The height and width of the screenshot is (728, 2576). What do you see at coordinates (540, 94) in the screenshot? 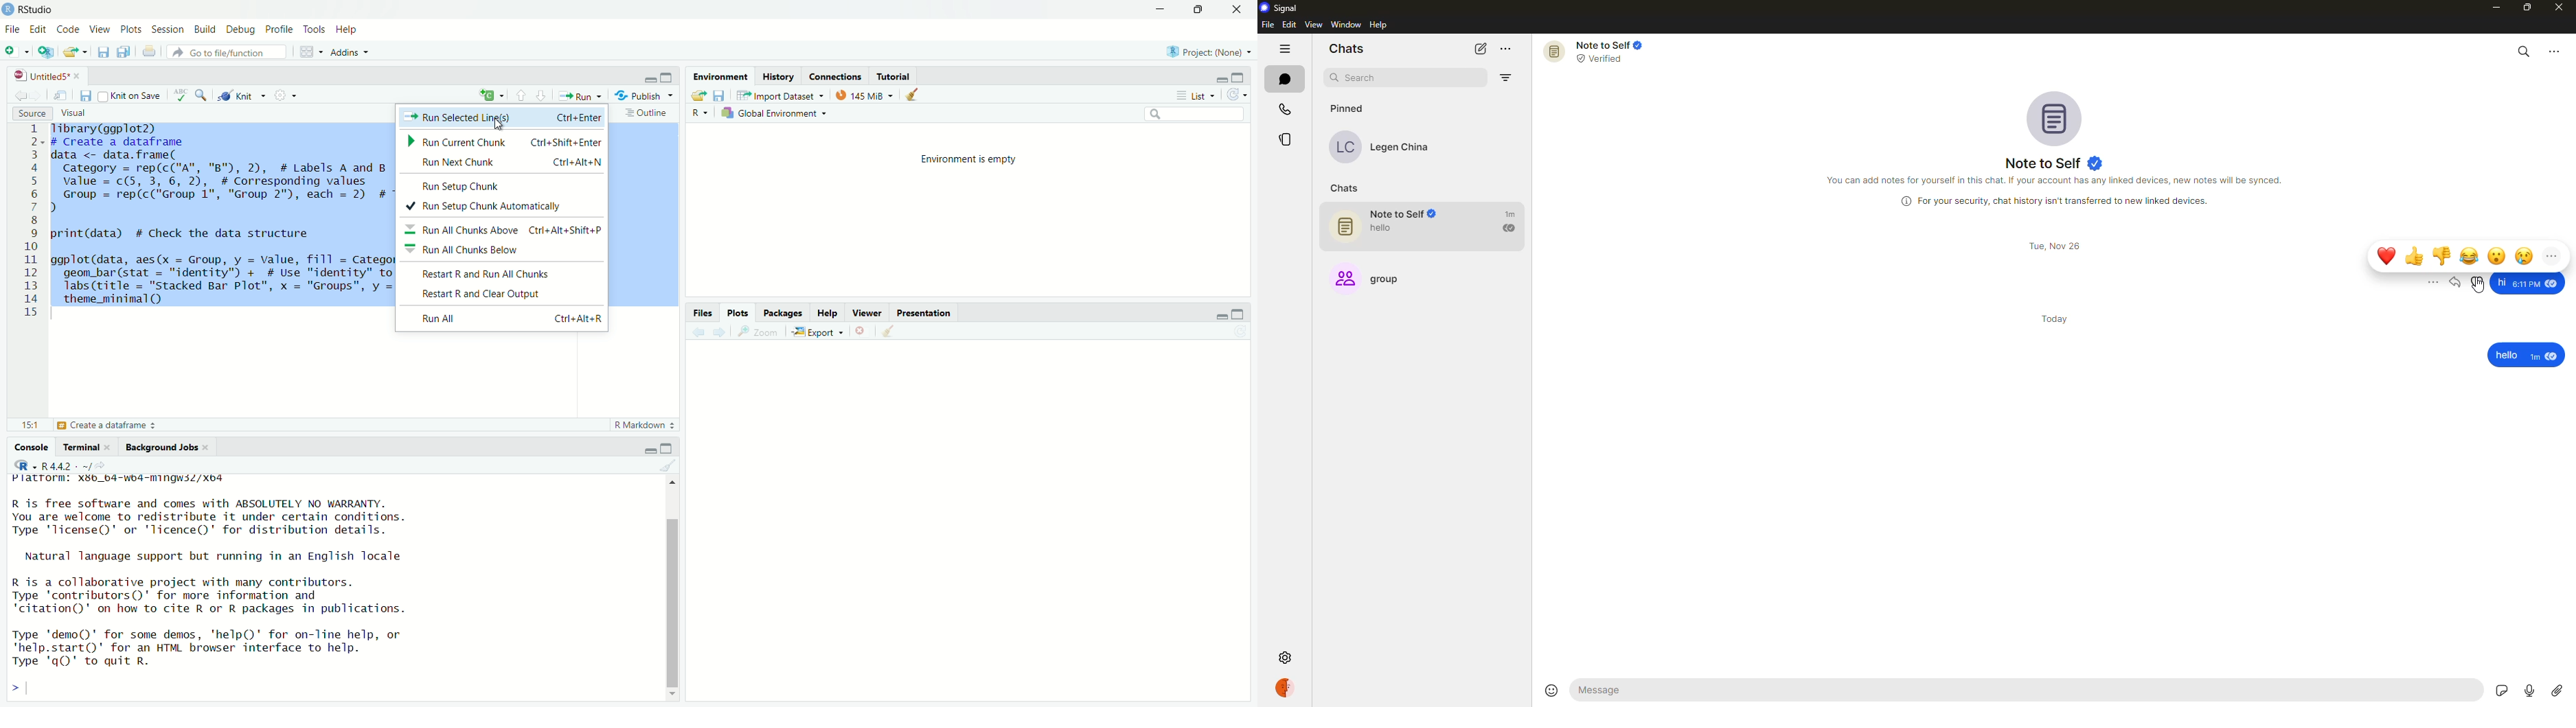
I see `Go to next section/chunk (Ctrl + pgDn)` at bounding box center [540, 94].